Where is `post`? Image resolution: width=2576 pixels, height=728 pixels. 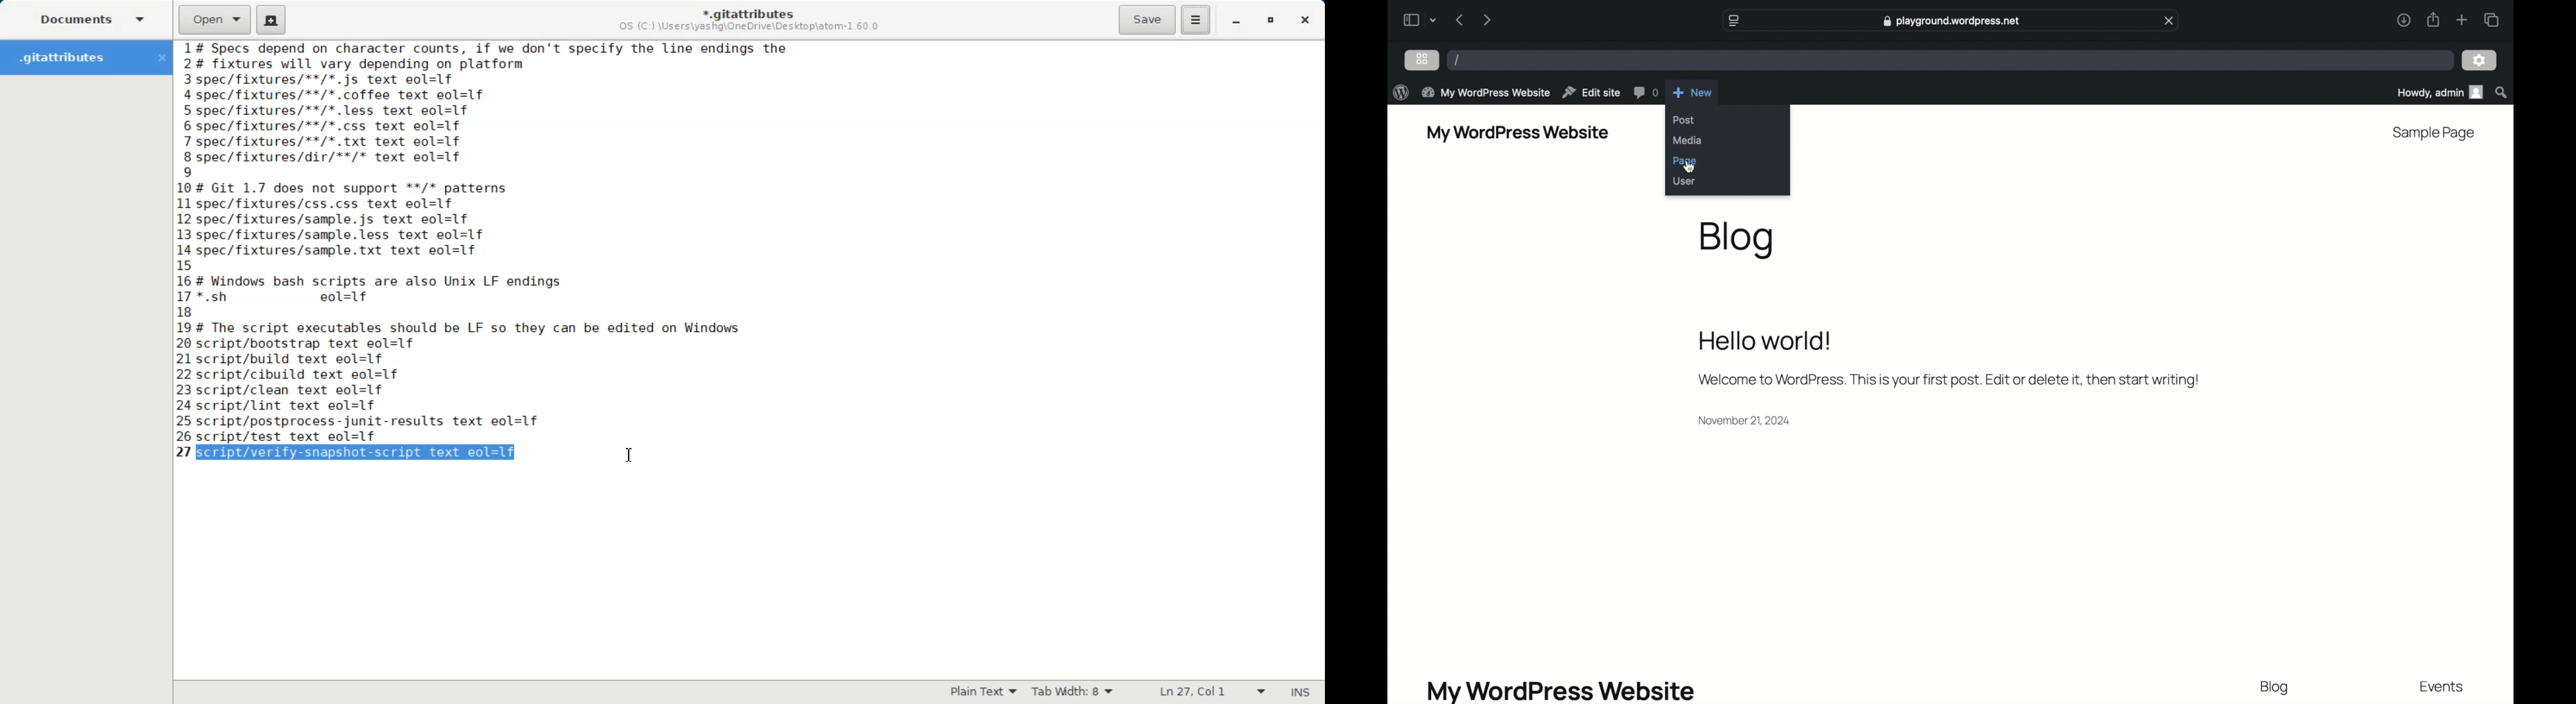
post is located at coordinates (1684, 121).